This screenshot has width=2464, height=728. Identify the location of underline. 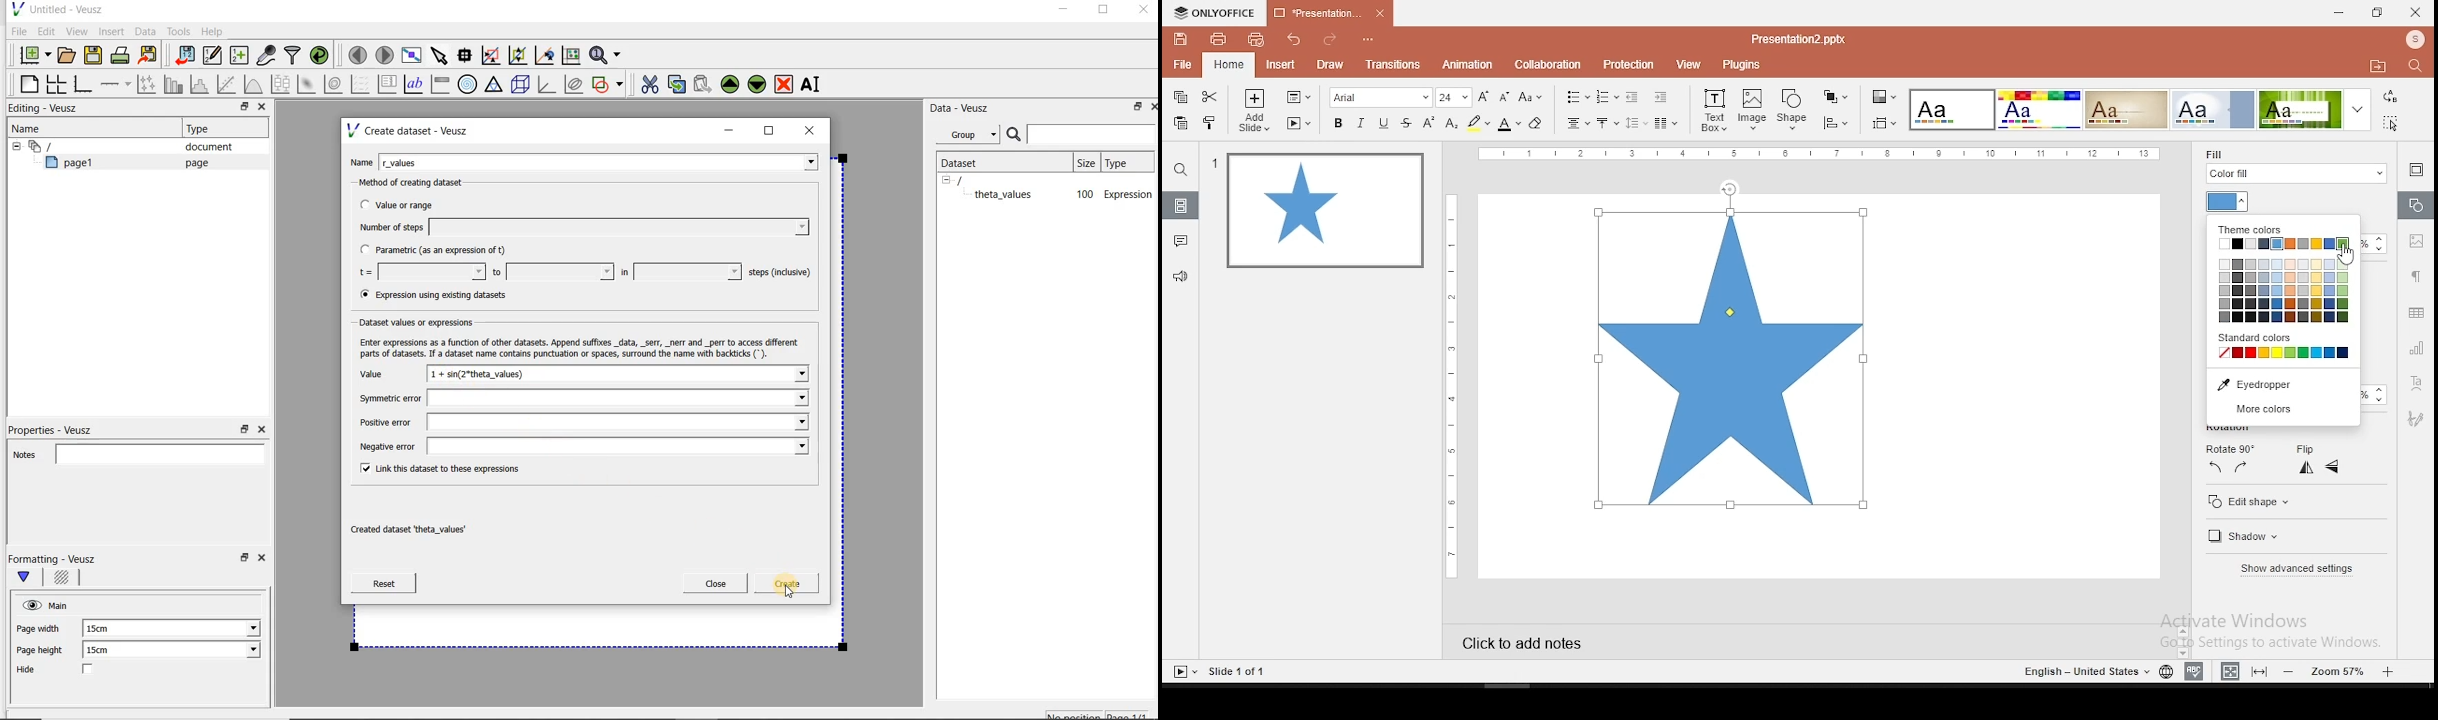
(1384, 124).